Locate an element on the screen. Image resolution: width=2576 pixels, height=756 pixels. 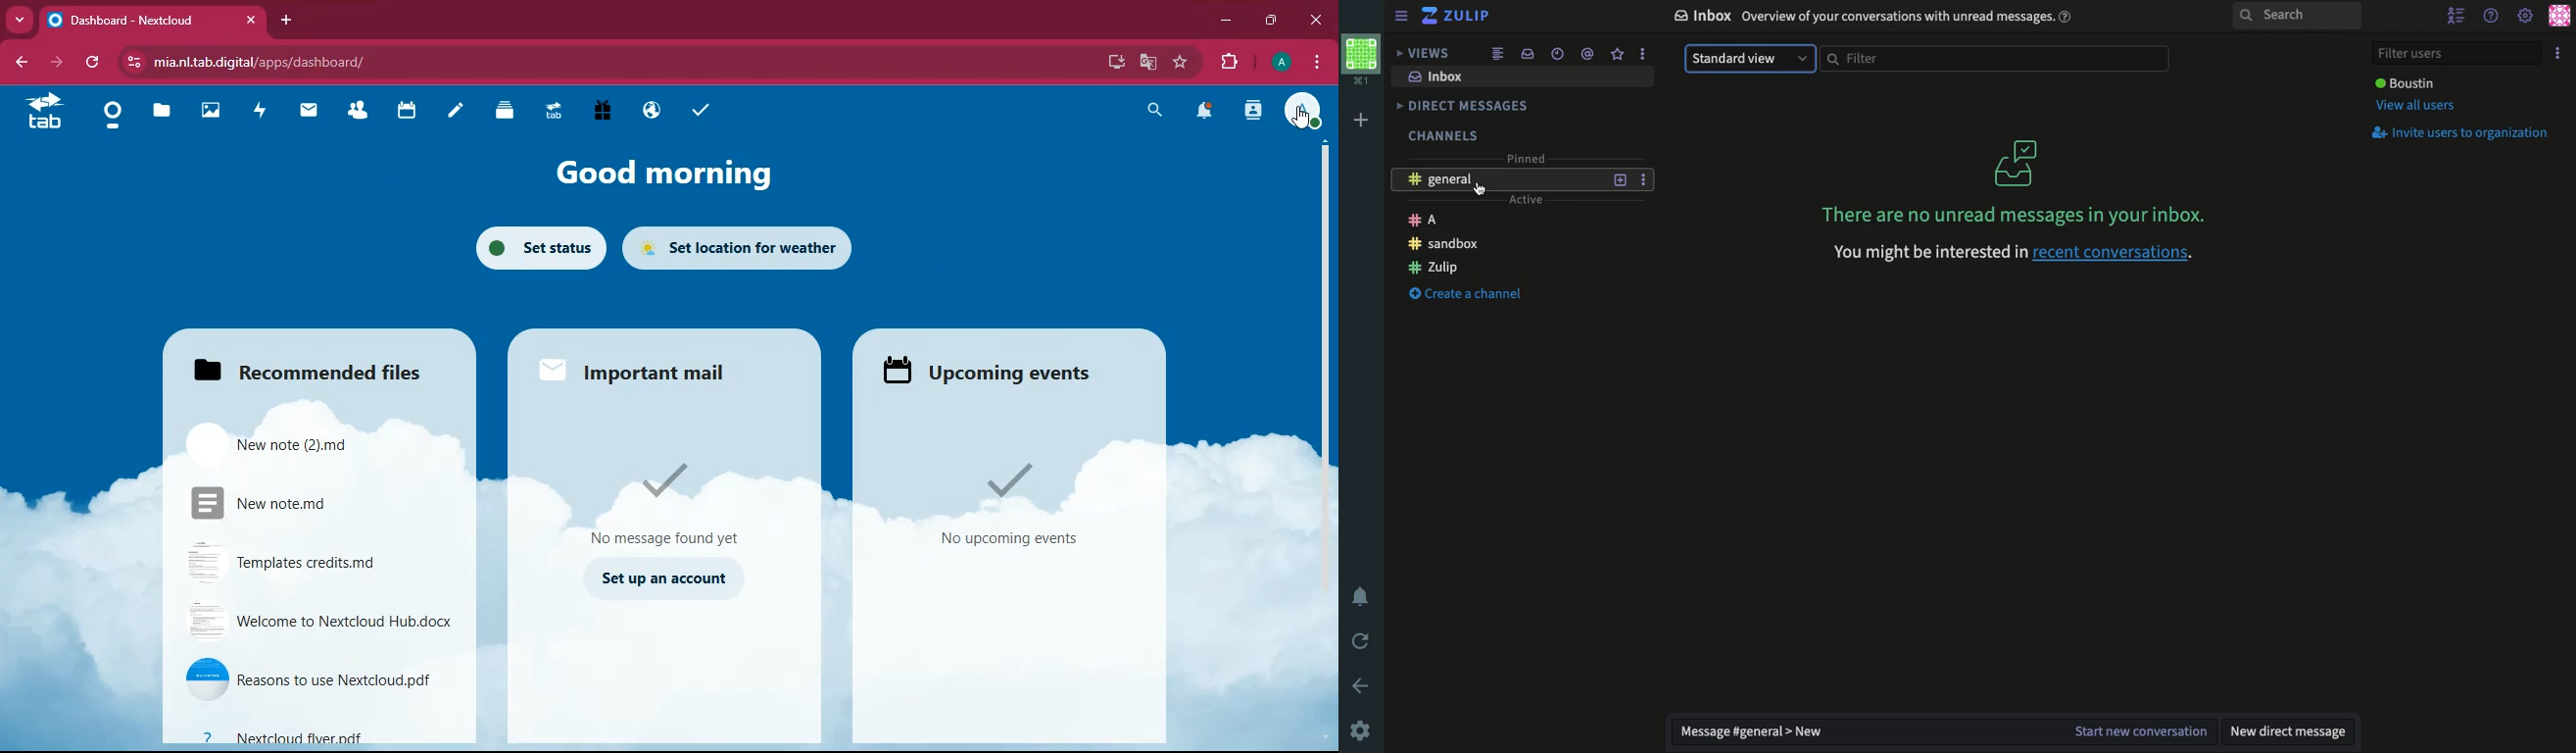
Favorite is located at coordinates (1618, 54).